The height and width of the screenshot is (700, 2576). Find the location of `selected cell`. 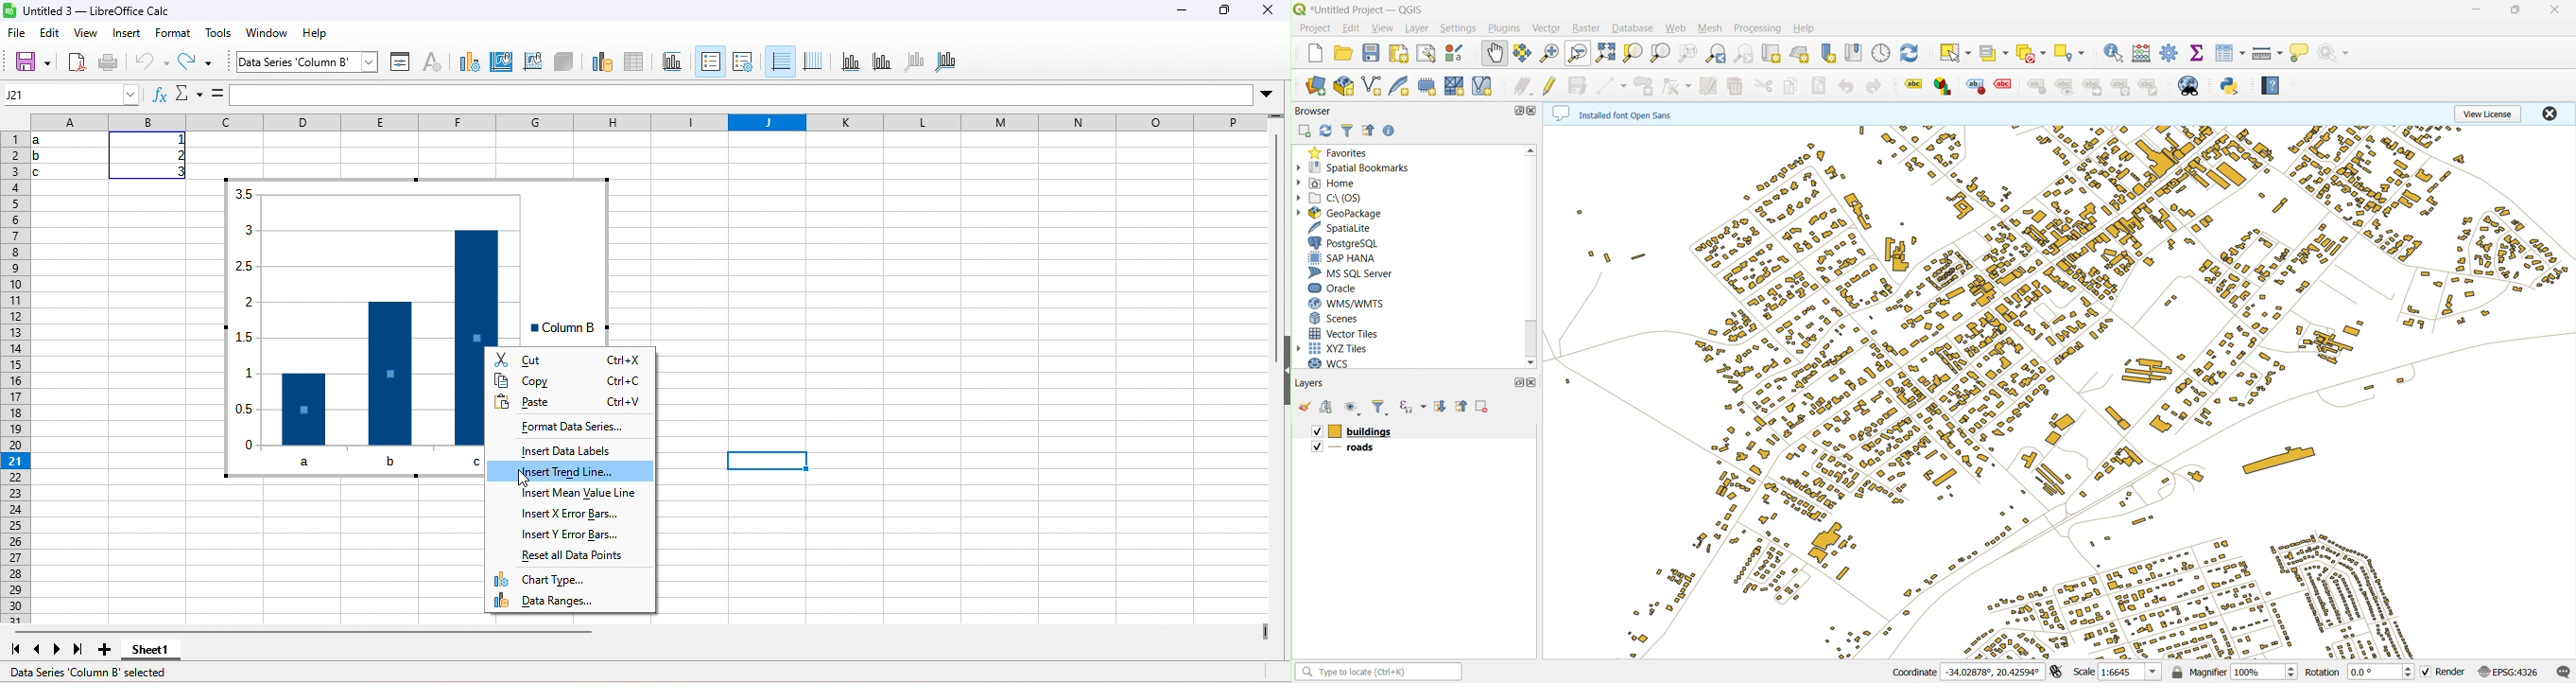

selected cell is located at coordinates (769, 461).